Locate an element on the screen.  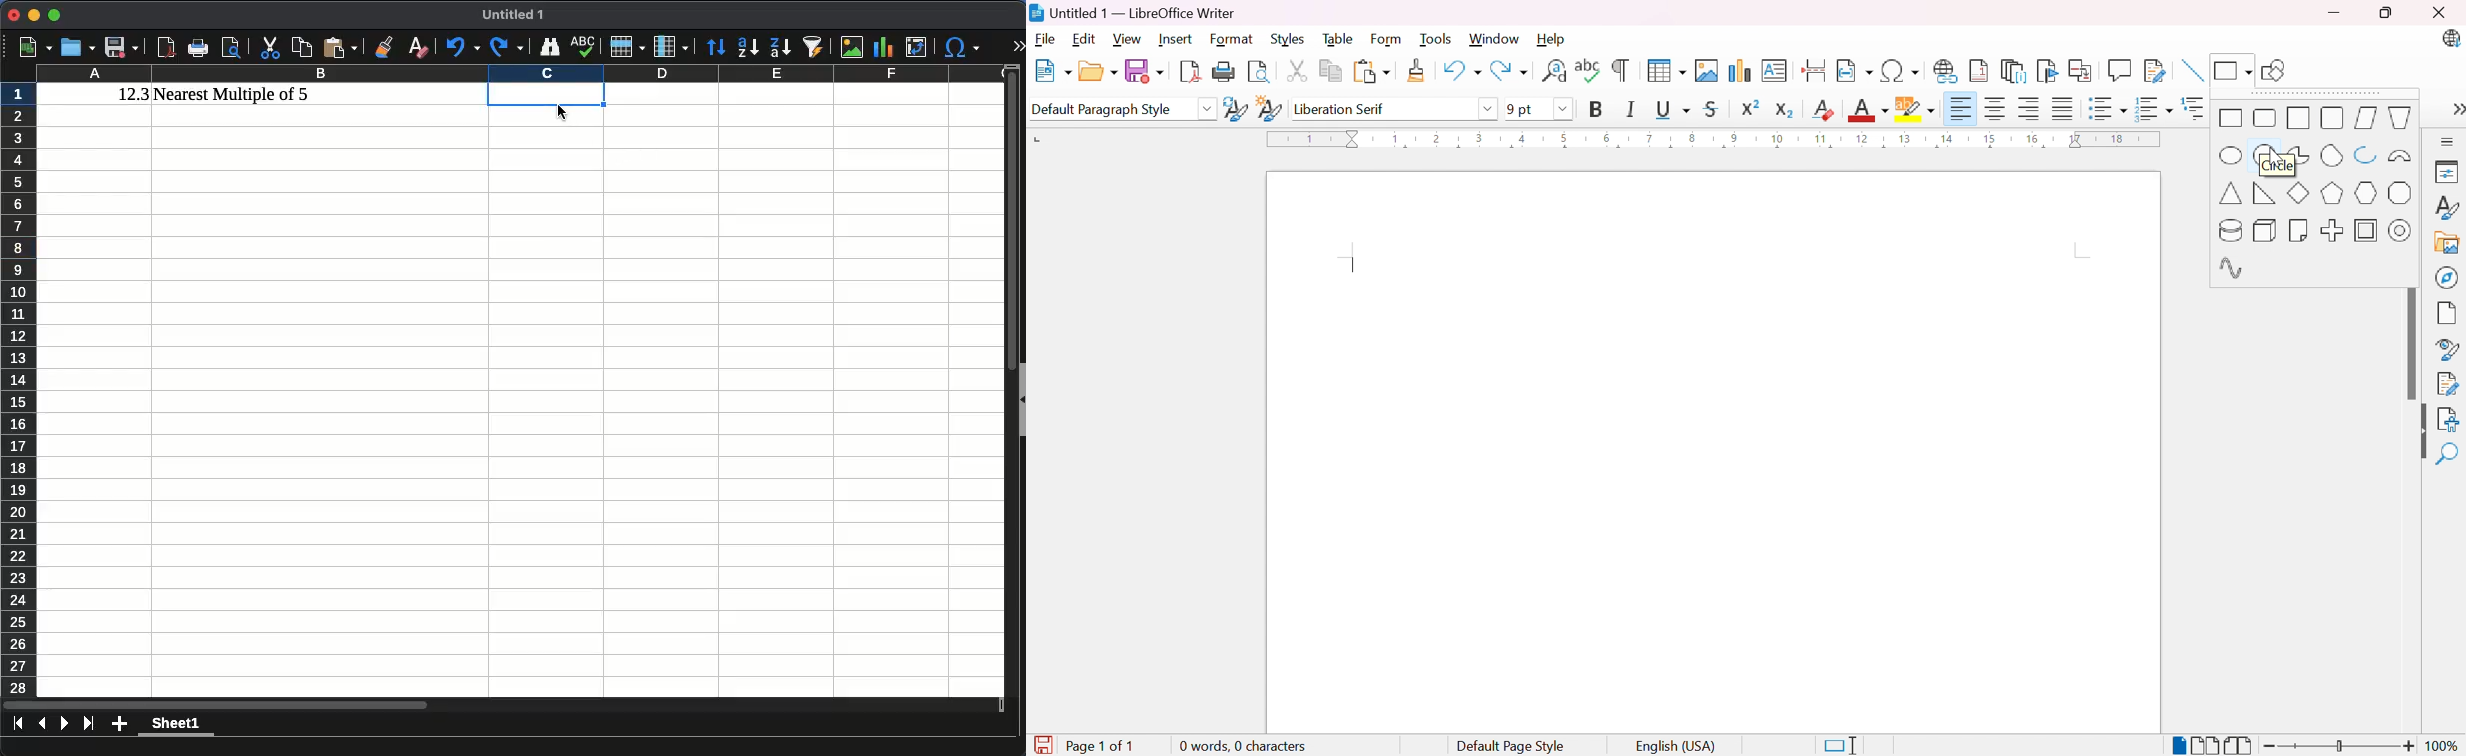
Sow draw functions is located at coordinates (2277, 68).